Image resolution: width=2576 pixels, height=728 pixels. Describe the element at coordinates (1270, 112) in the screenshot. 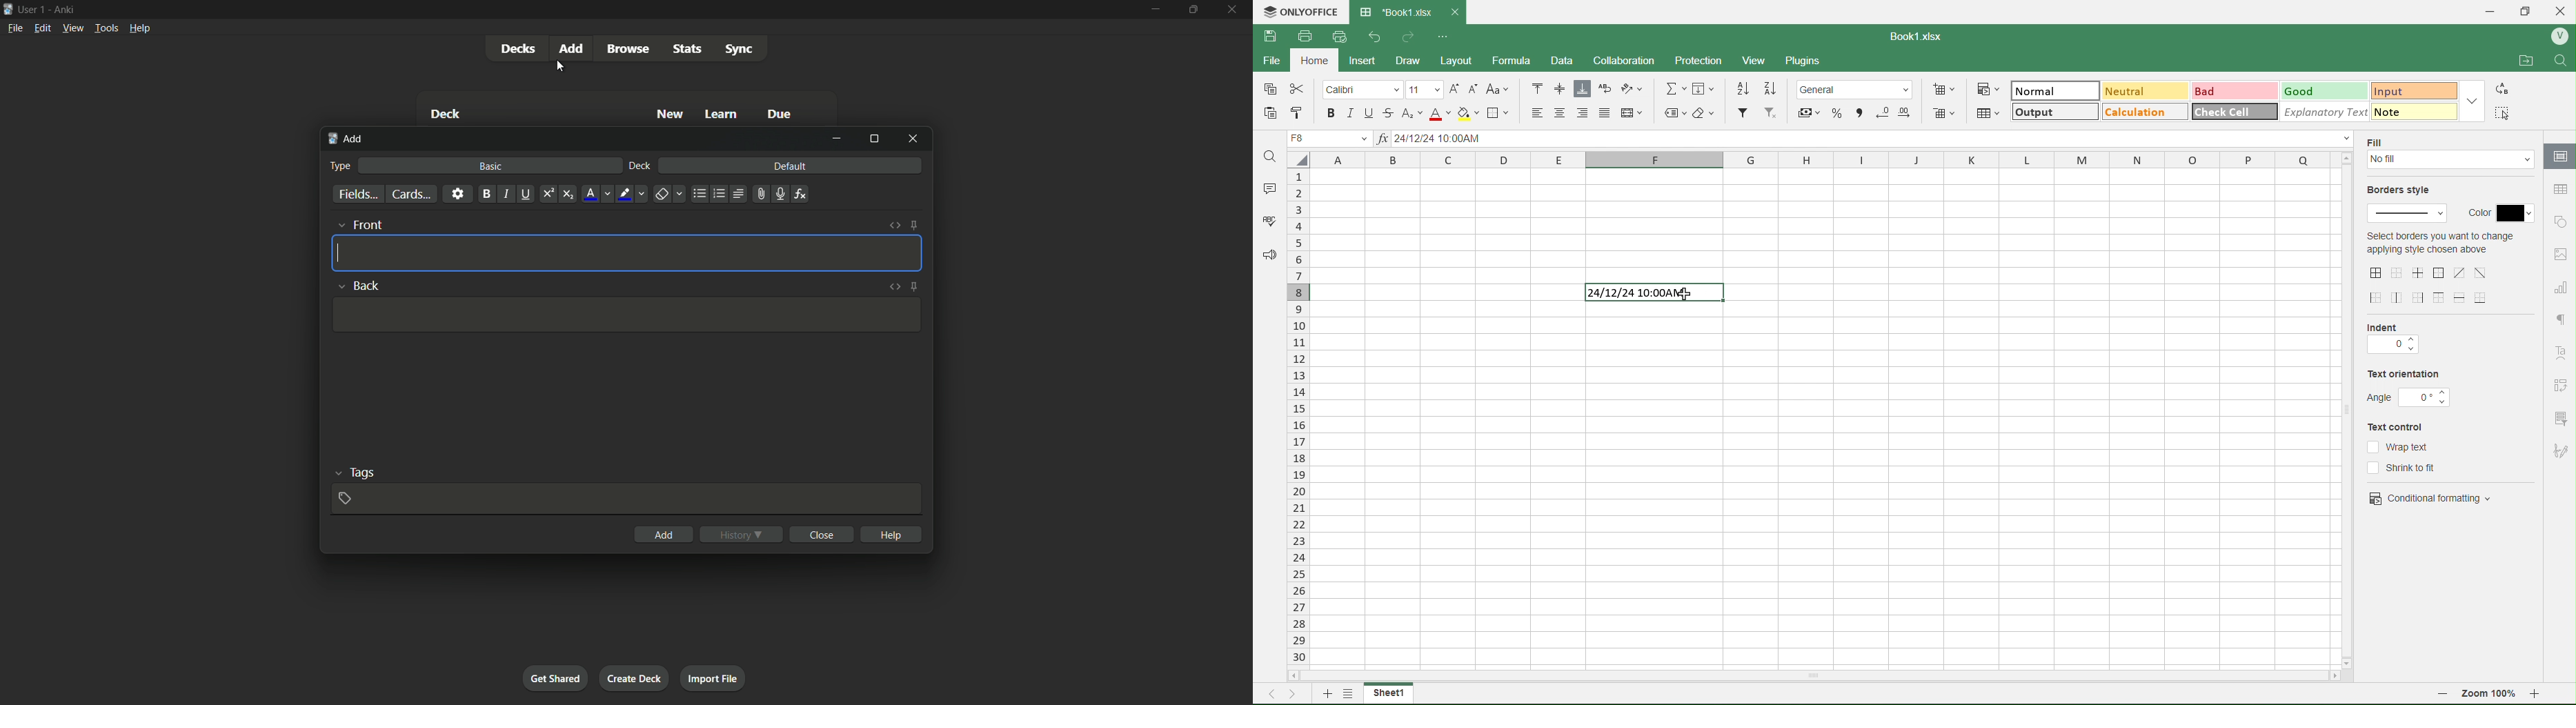

I see `Paste` at that location.